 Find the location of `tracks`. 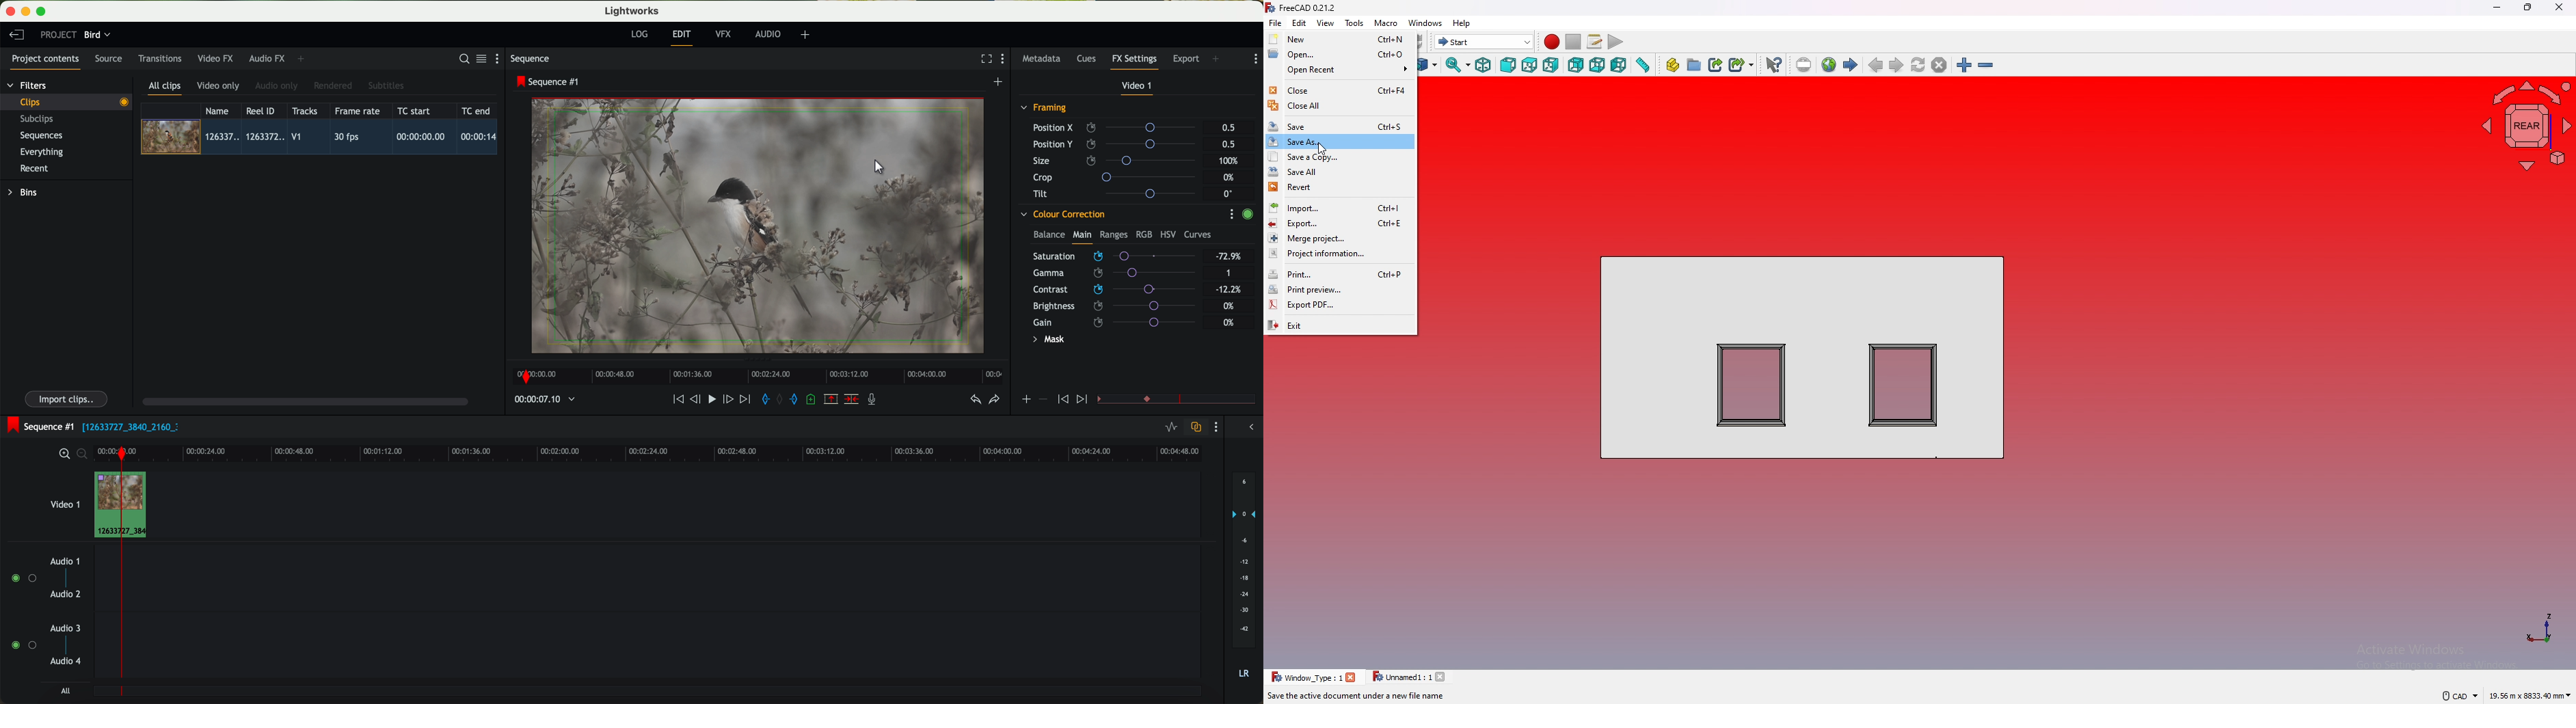

tracks is located at coordinates (303, 111).